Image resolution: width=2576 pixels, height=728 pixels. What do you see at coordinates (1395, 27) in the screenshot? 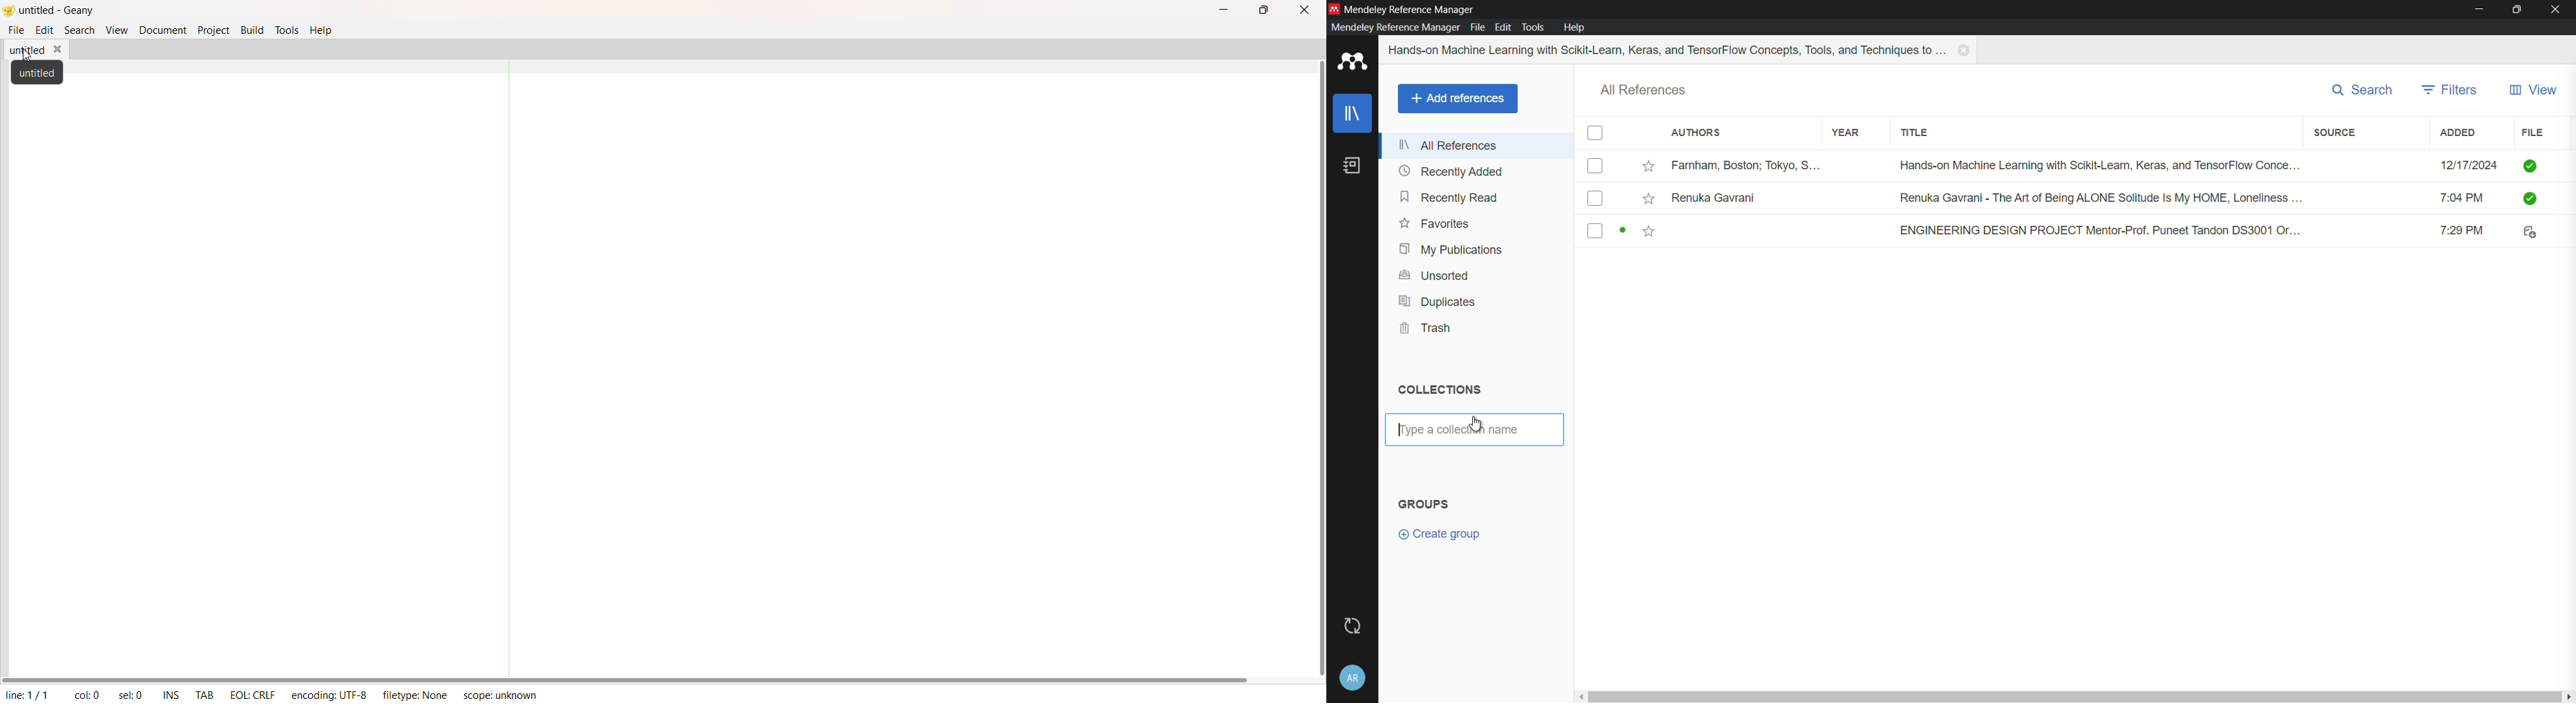
I see `mendeley reference manager` at bounding box center [1395, 27].